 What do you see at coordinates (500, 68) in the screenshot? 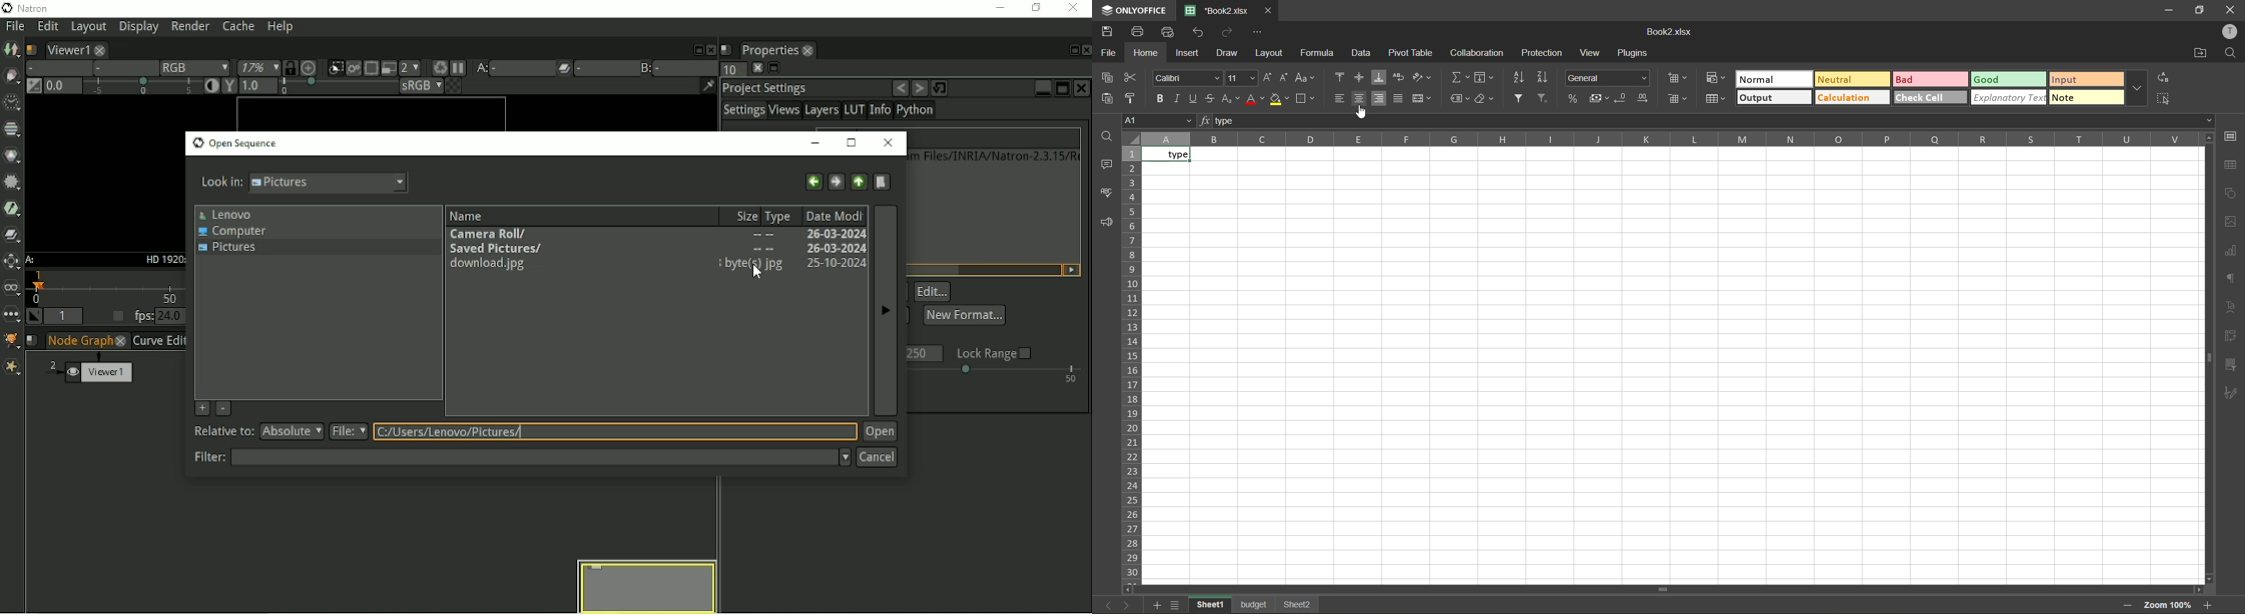
I see `Viewer input A` at bounding box center [500, 68].